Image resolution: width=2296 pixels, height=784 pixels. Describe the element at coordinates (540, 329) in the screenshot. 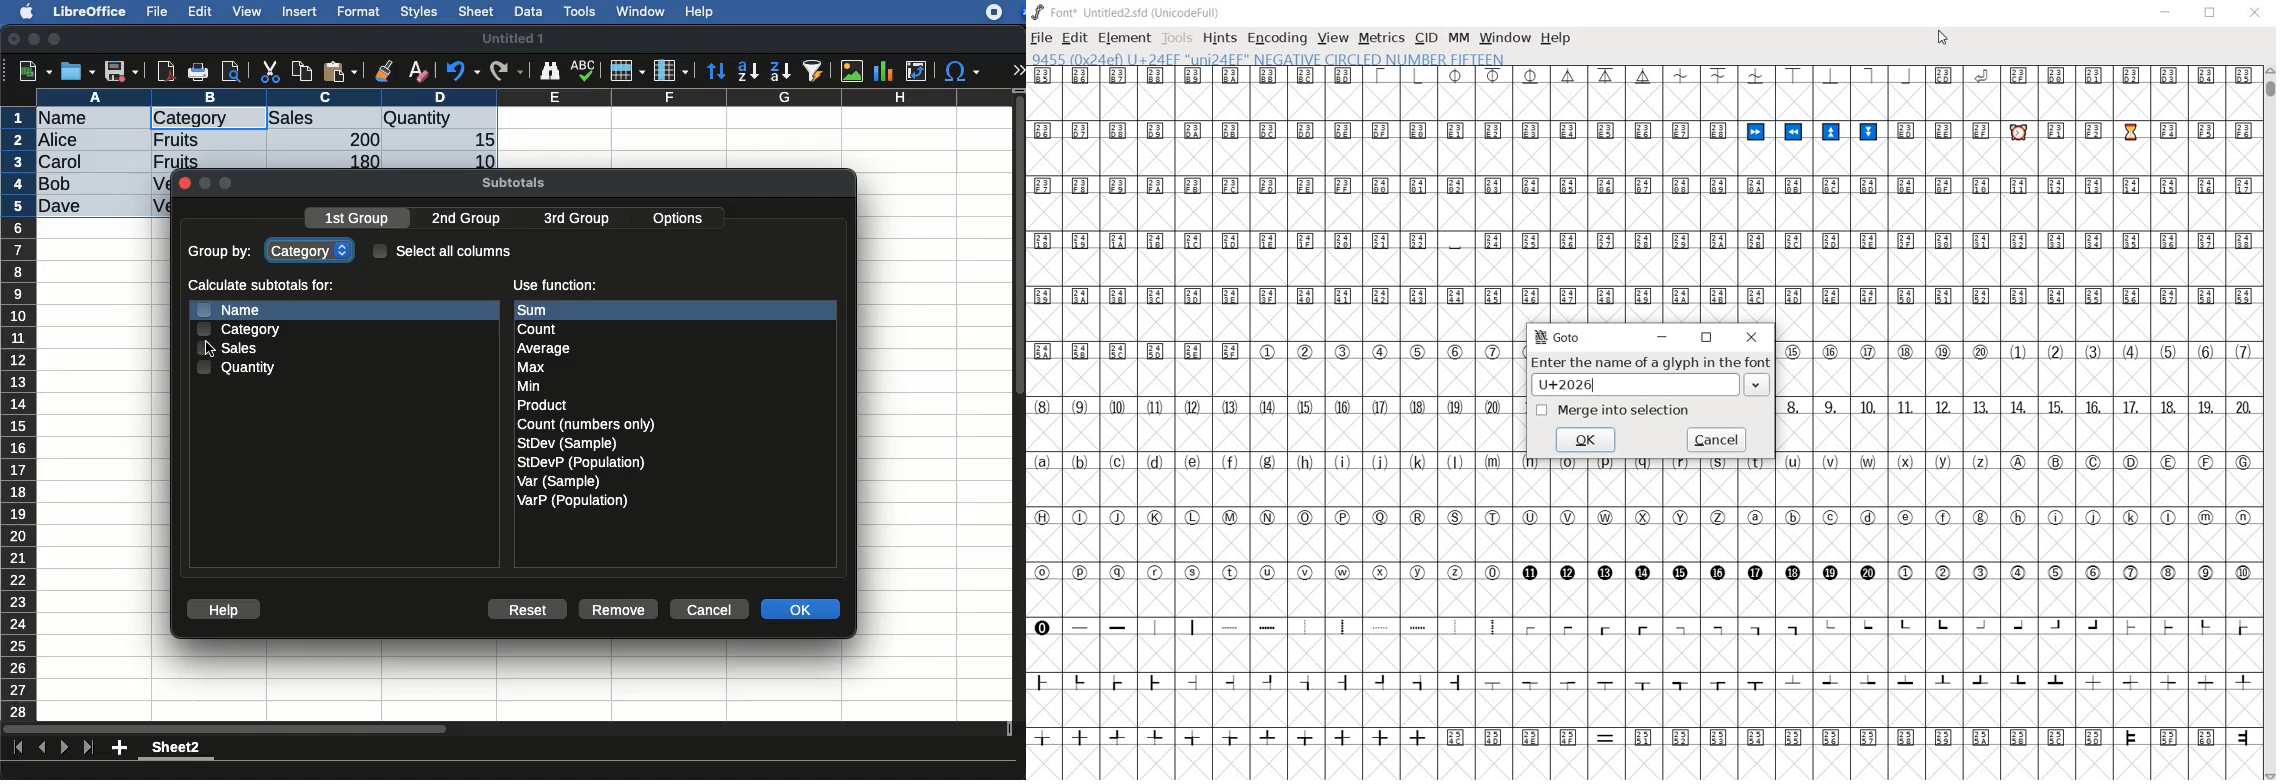

I see `Count` at that location.